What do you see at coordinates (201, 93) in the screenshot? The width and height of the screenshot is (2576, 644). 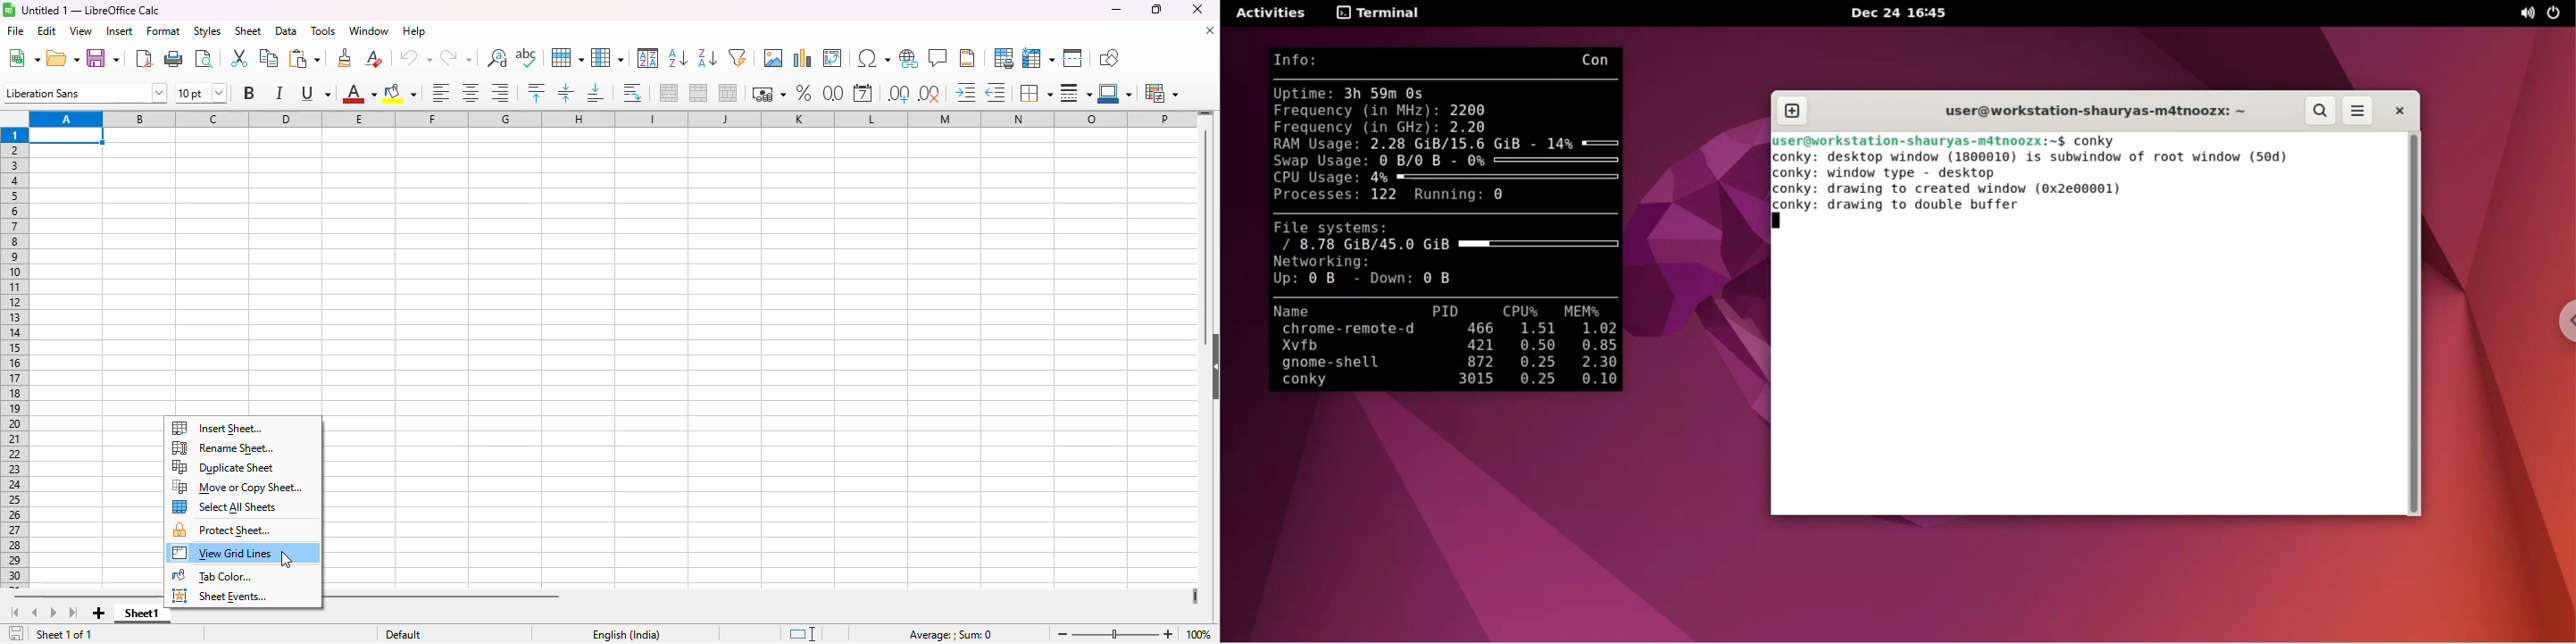 I see `font size` at bounding box center [201, 93].